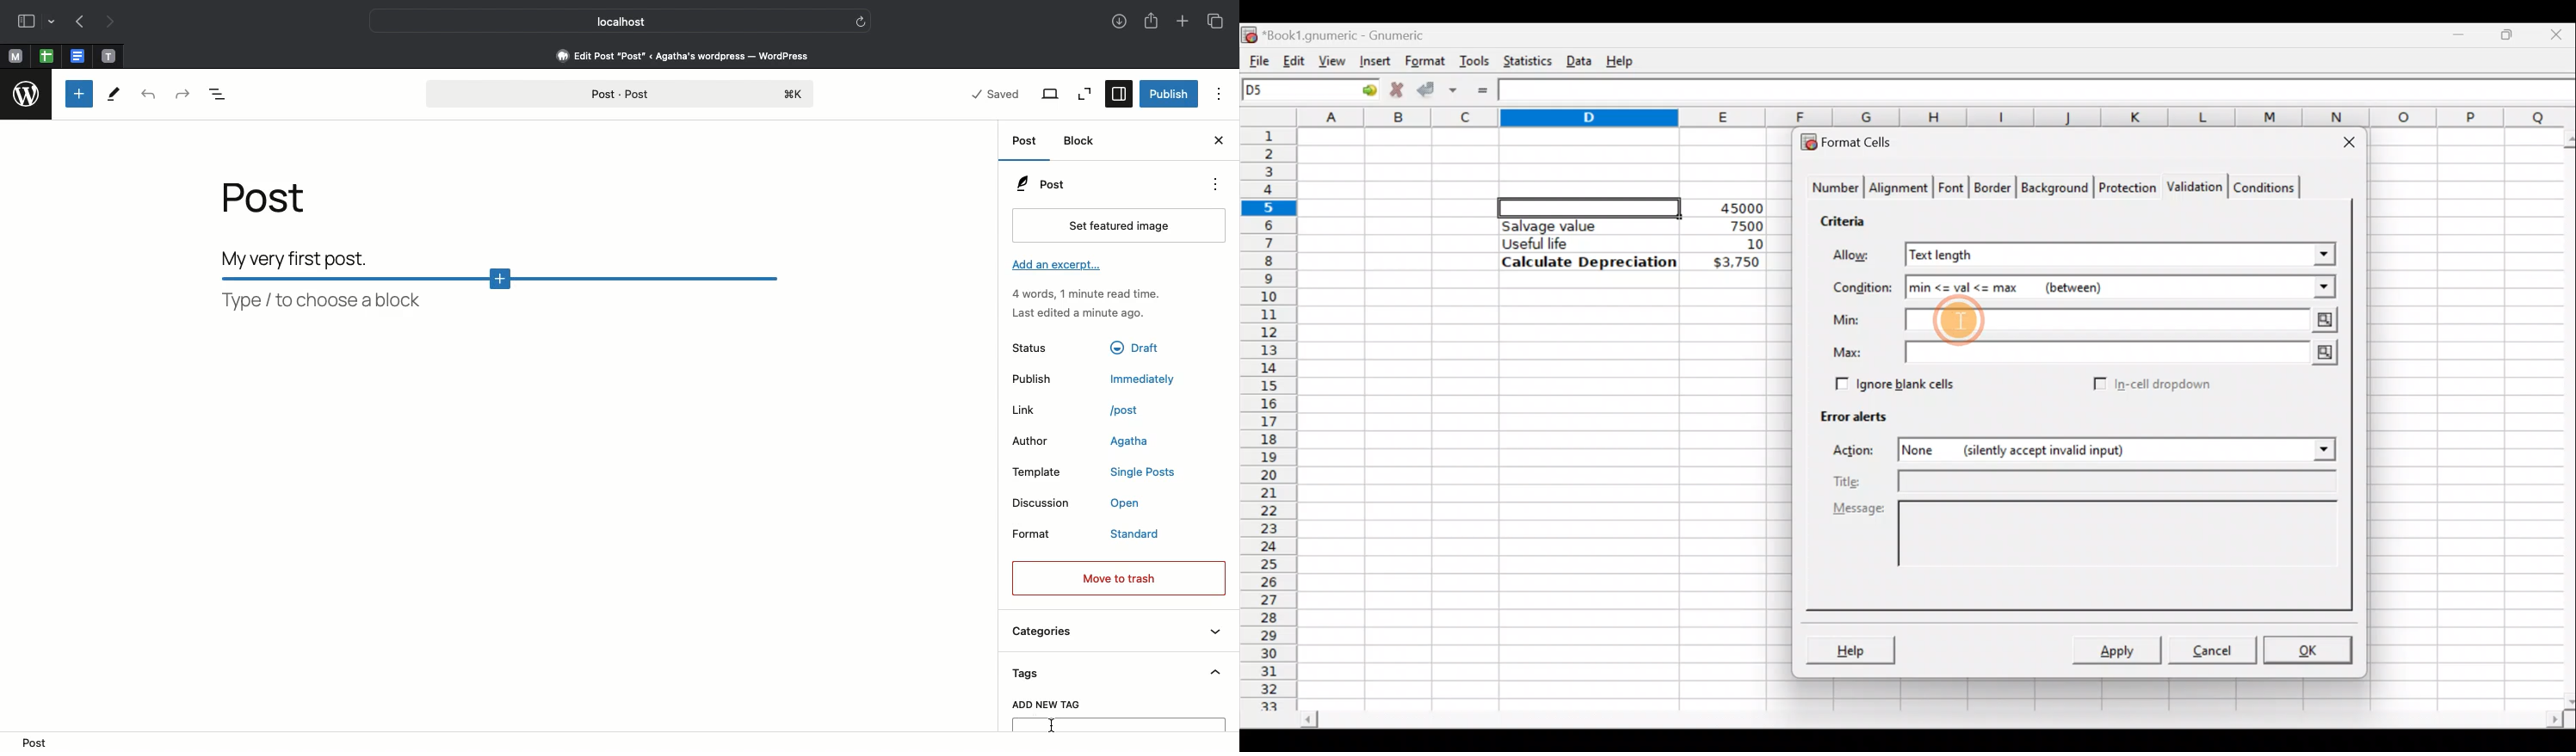 The width and height of the screenshot is (2576, 756). What do you see at coordinates (1893, 382) in the screenshot?
I see `Ignore blank cells` at bounding box center [1893, 382].